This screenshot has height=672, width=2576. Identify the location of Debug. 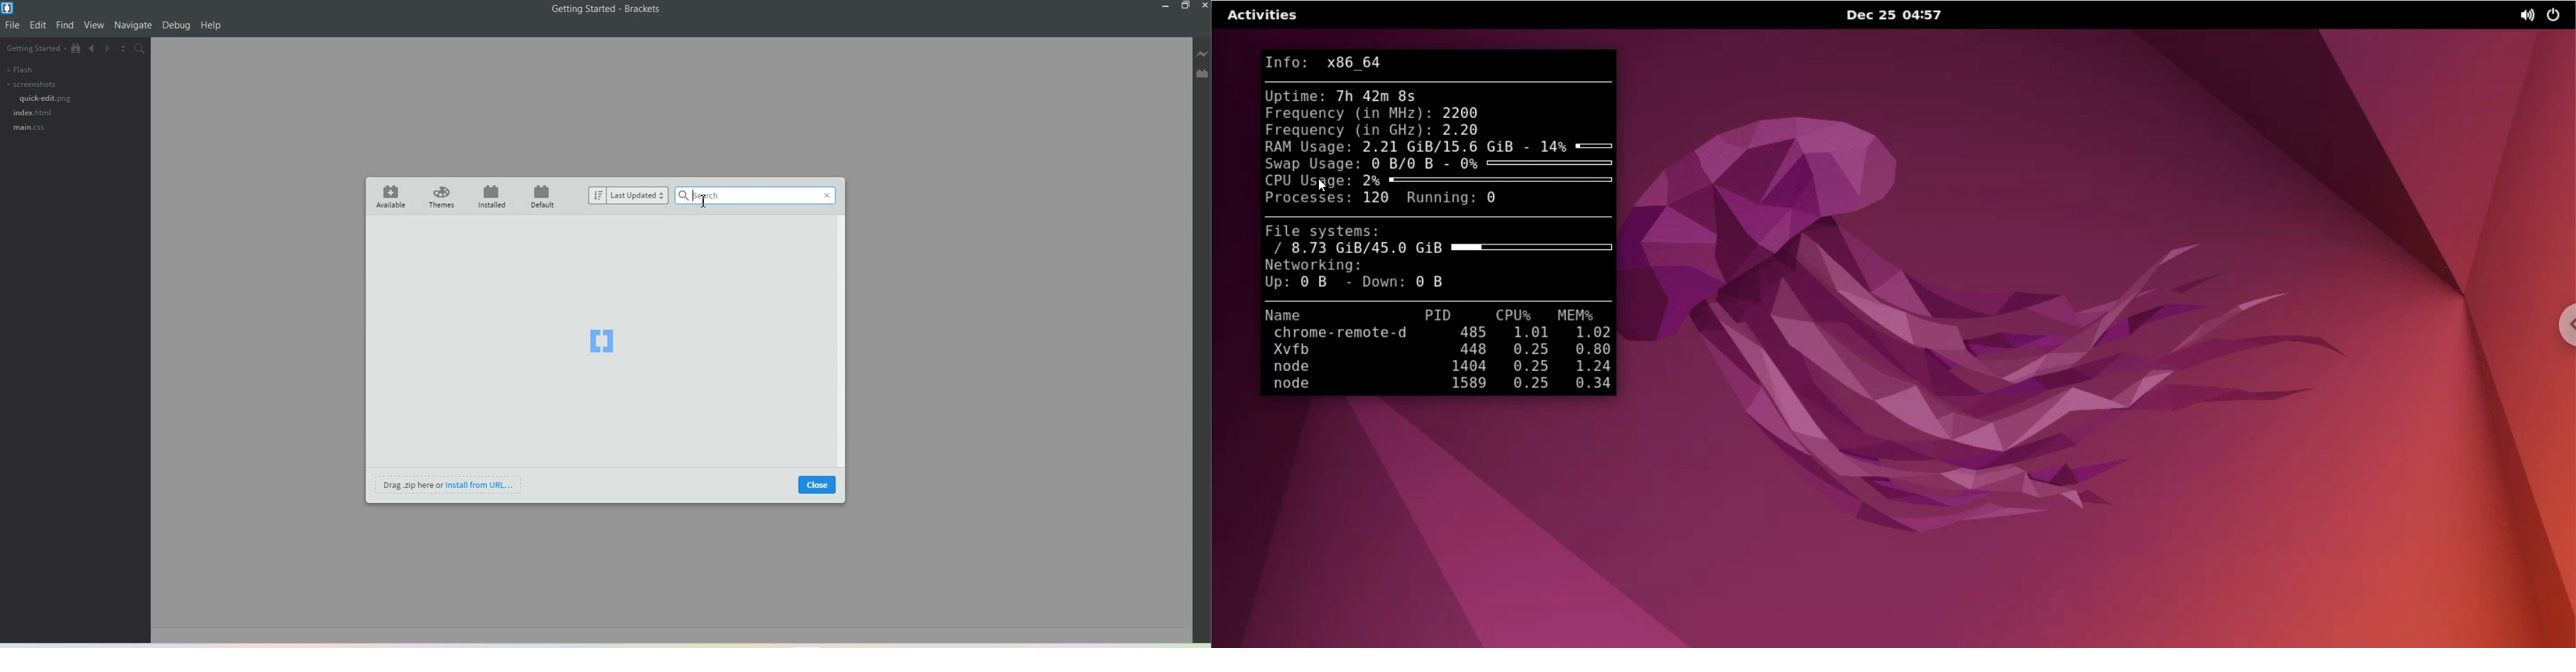
(176, 26).